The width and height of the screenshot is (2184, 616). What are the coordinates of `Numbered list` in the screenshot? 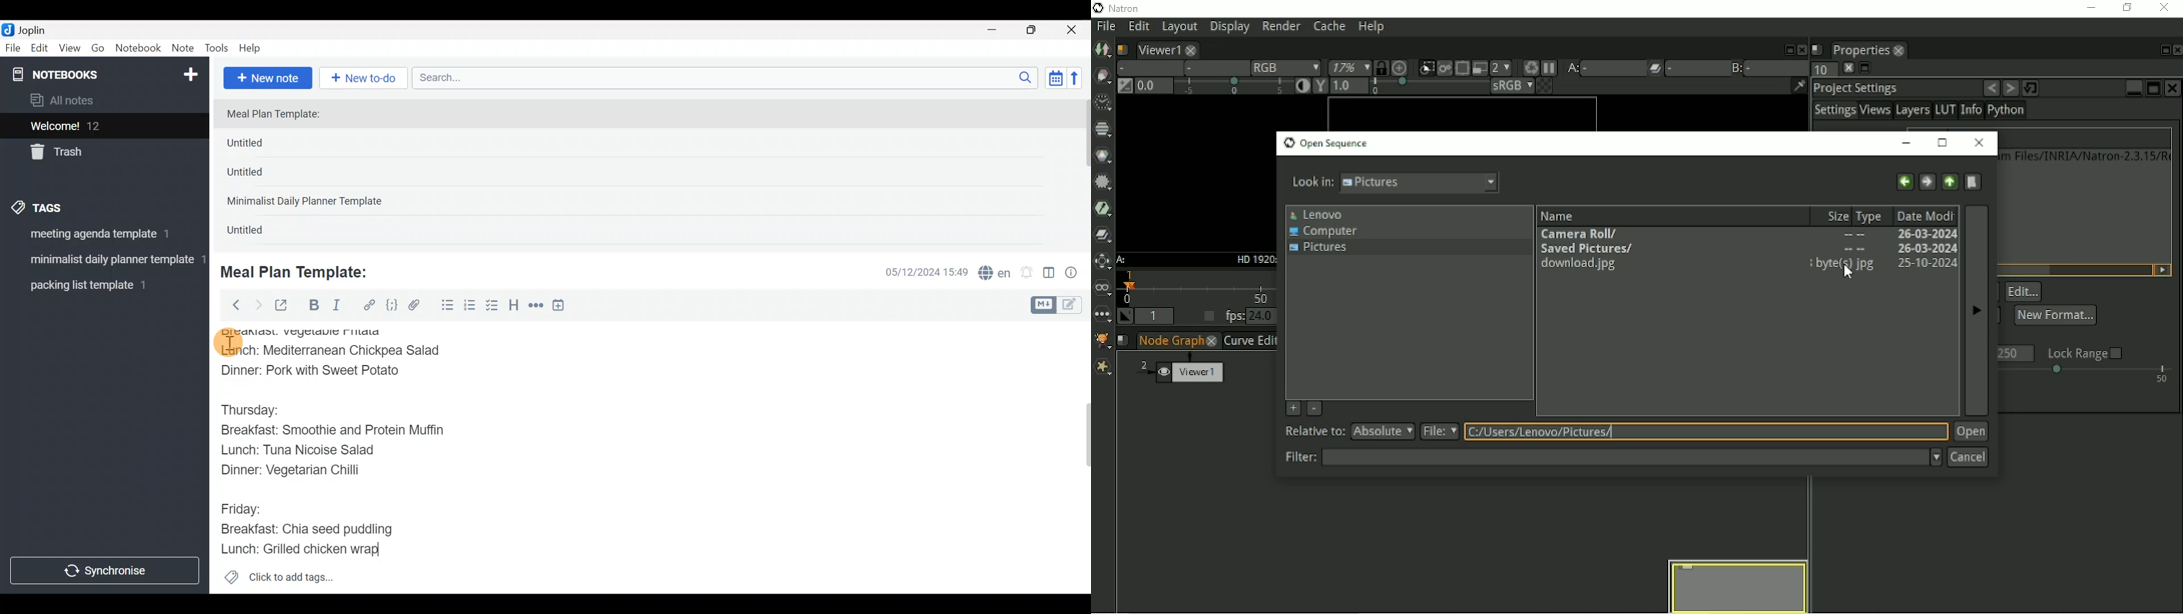 It's located at (470, 308).